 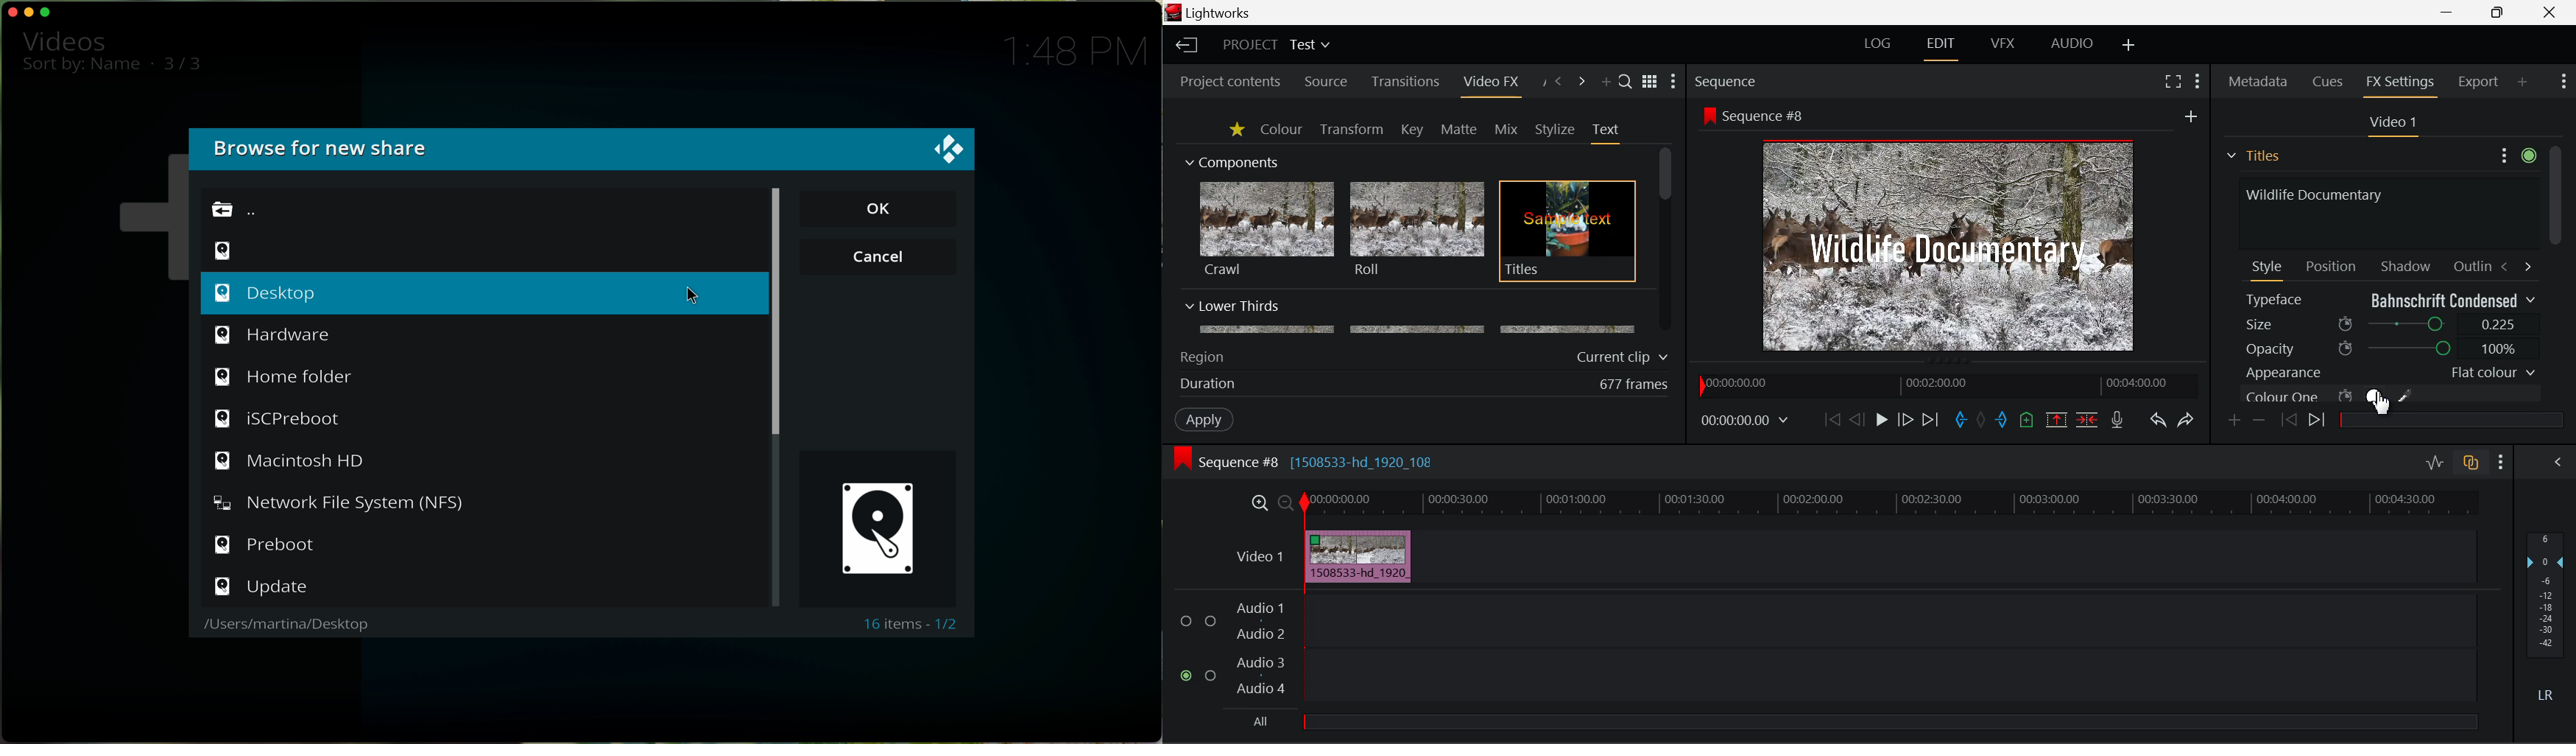 What do you see at coordinates (1286, 505) in the screenshot?
I see `Zoom Out Timeline` at bounding box center [1286, 505].